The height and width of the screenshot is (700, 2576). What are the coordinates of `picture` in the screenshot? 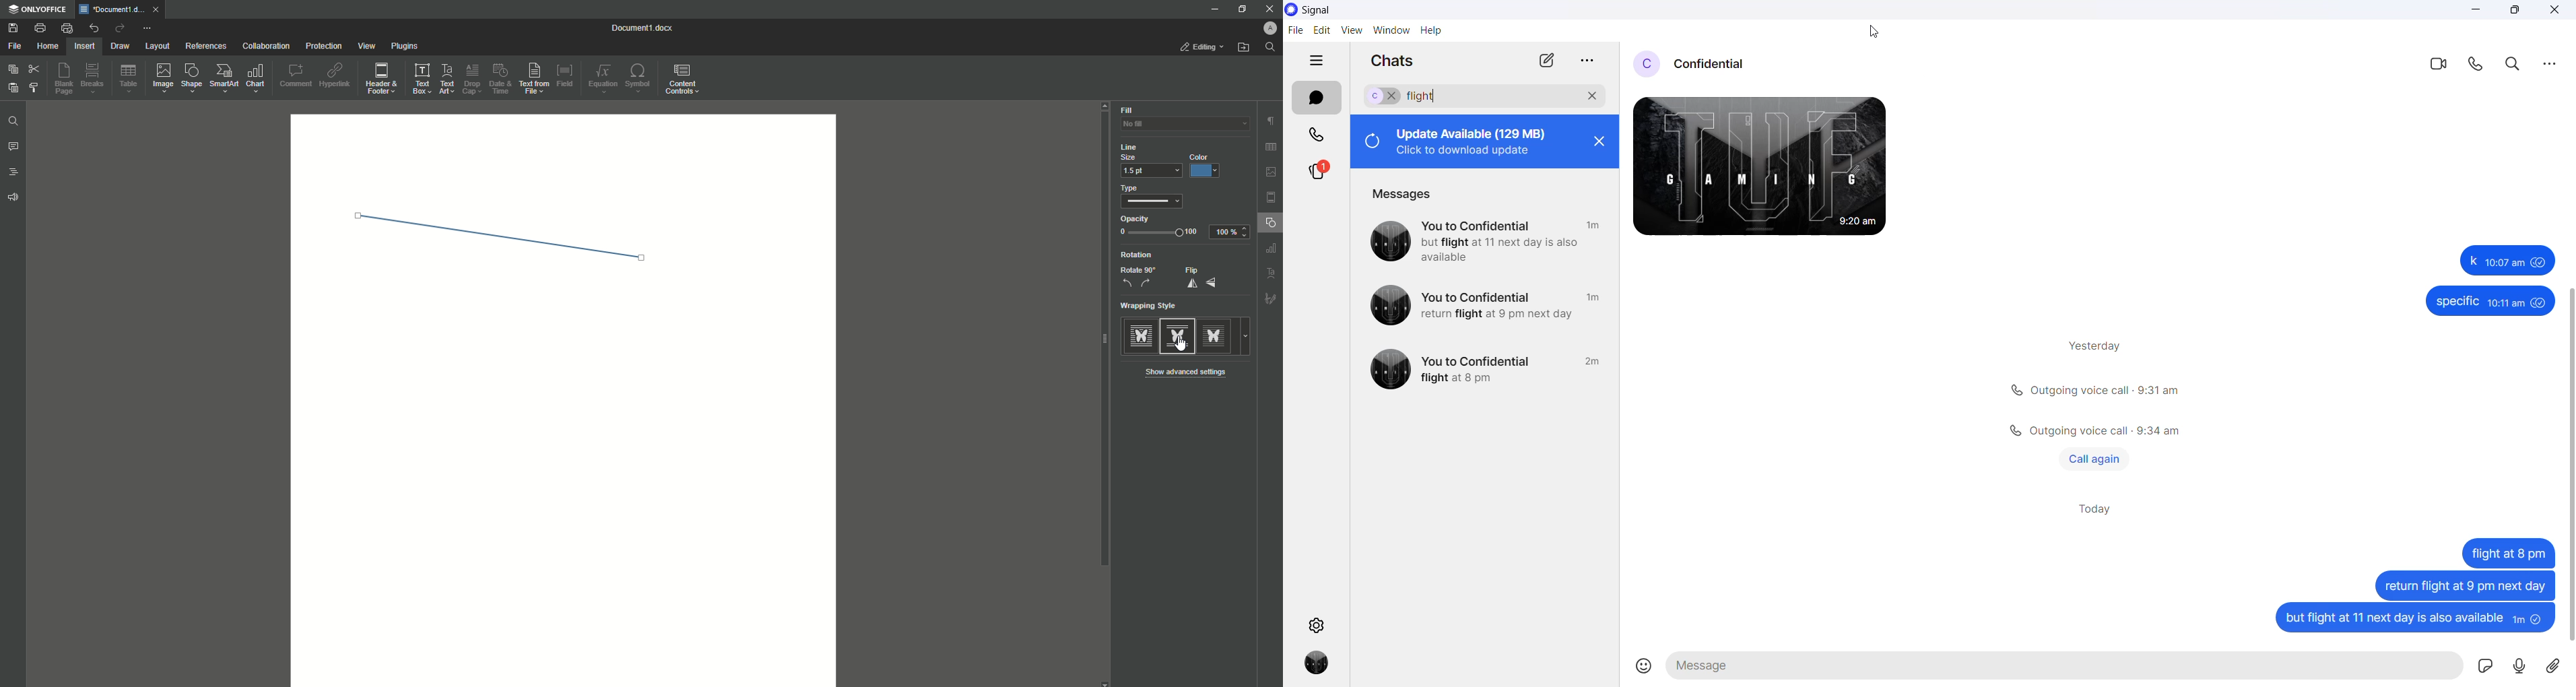 It's located at (1270, 172).